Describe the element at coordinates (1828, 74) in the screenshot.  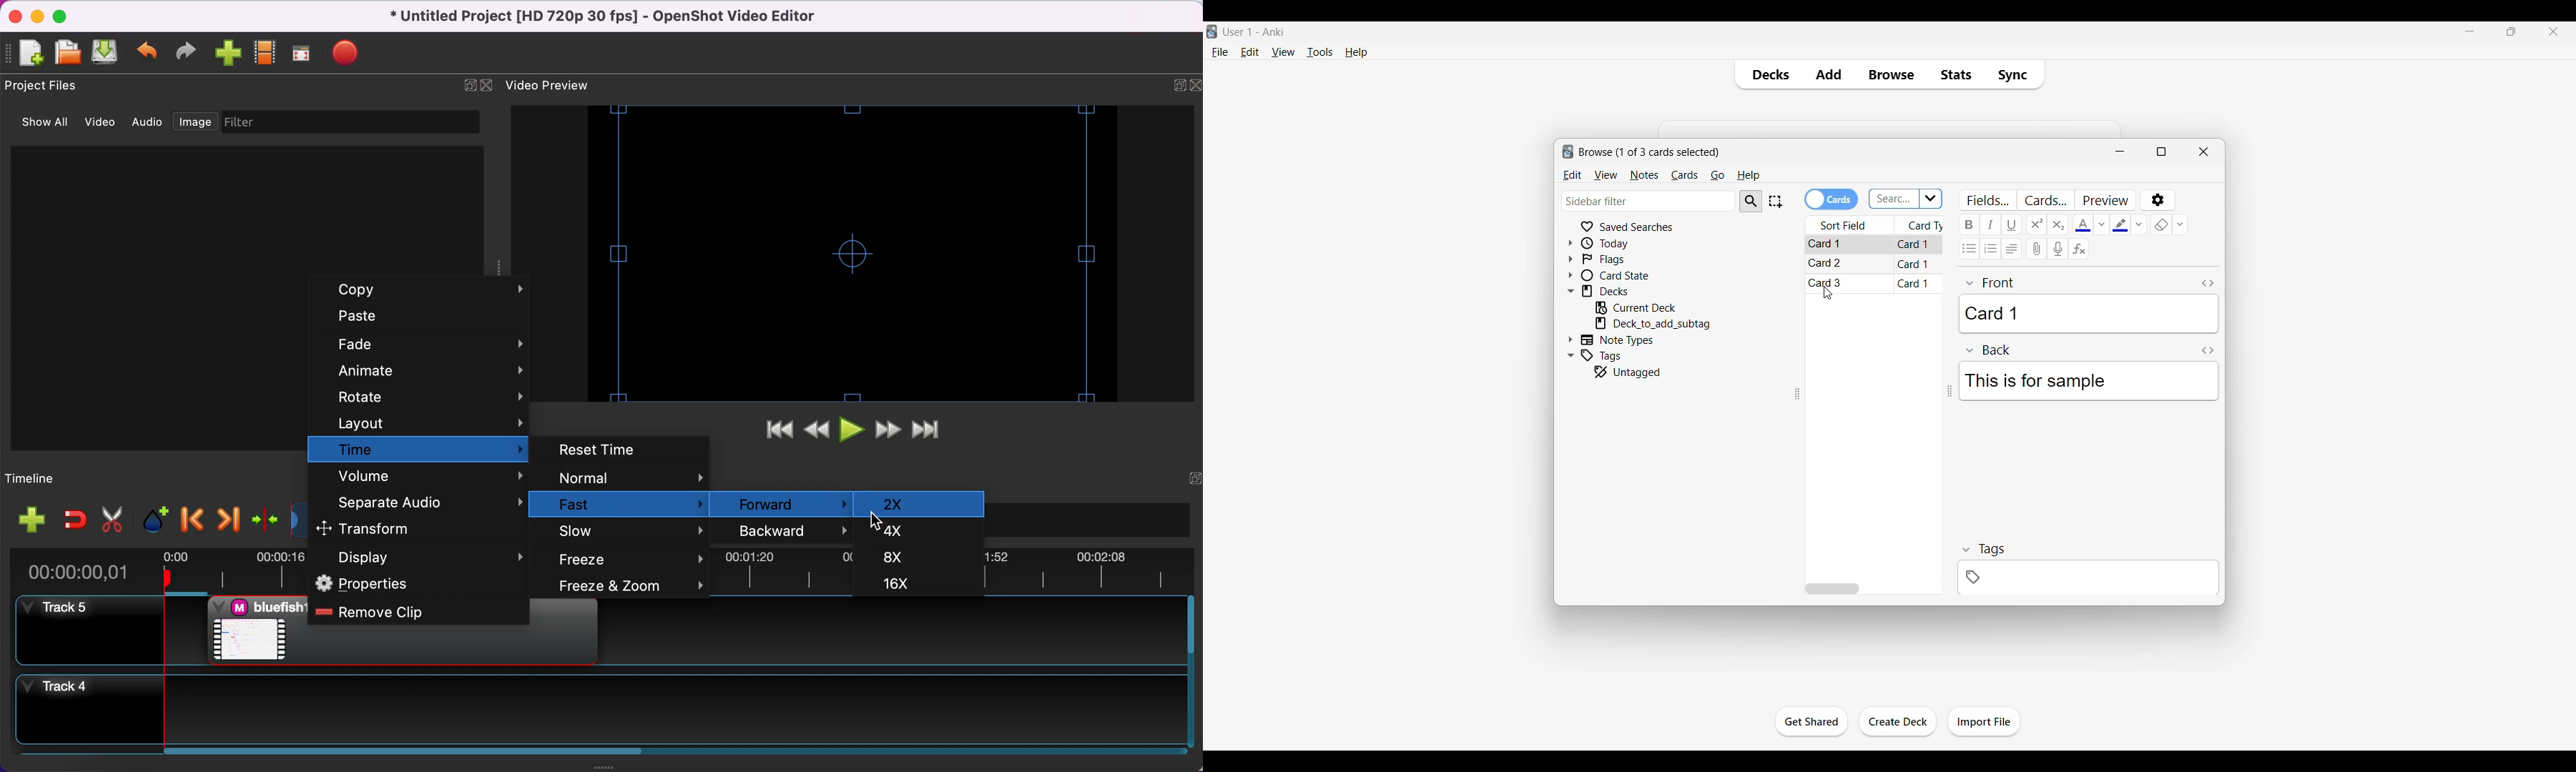
I see `Add` at that location.